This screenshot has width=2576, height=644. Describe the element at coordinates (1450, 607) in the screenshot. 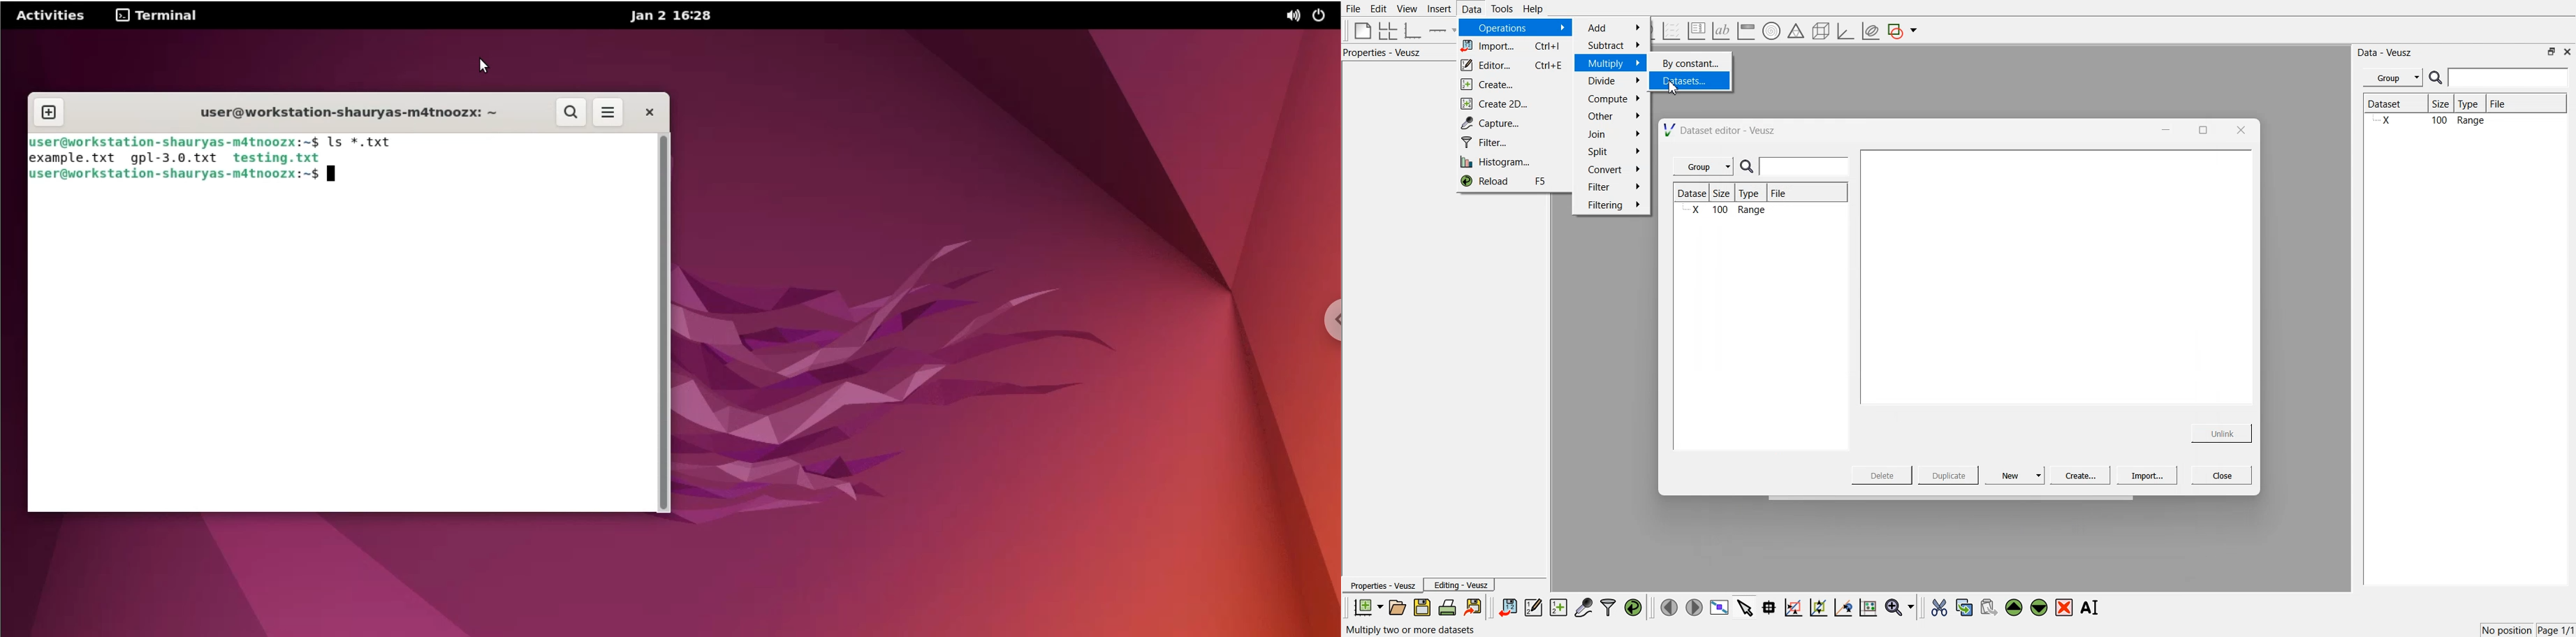

I see `print` at that location.